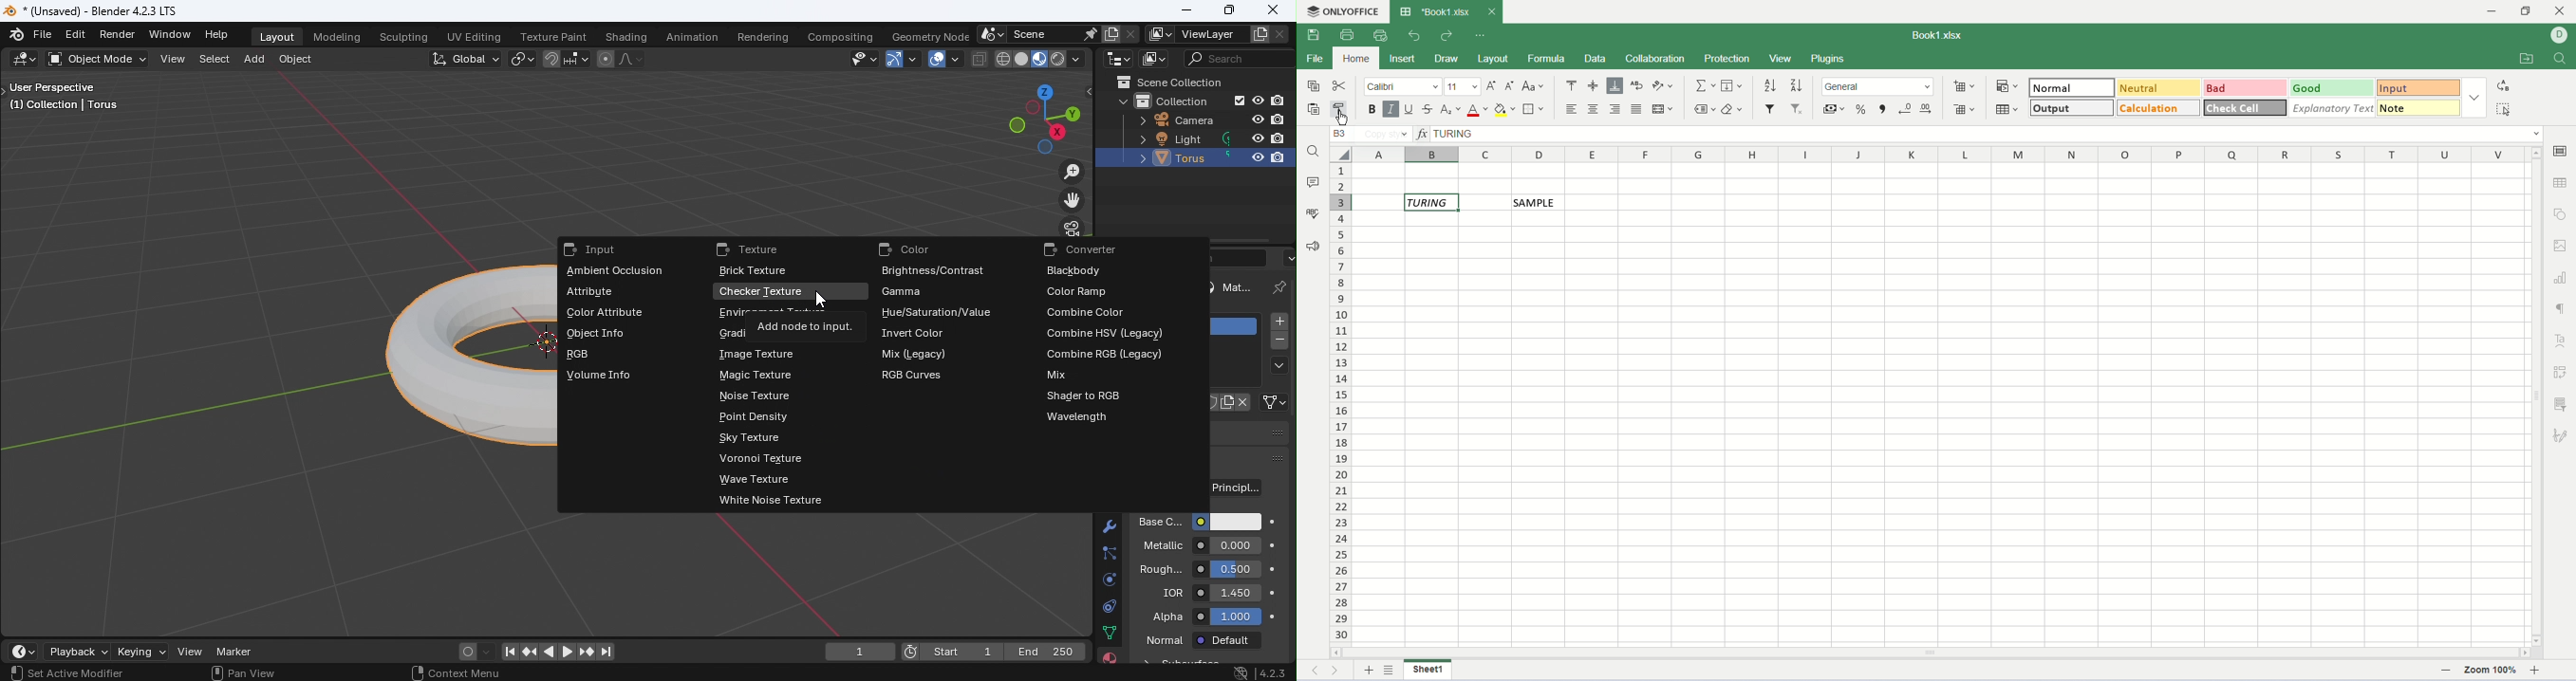 This screenshot has height=700, width=2576. Describe the element at coordinates (1279, 138) in the screenshot. I see `Disable in renders` at that location.